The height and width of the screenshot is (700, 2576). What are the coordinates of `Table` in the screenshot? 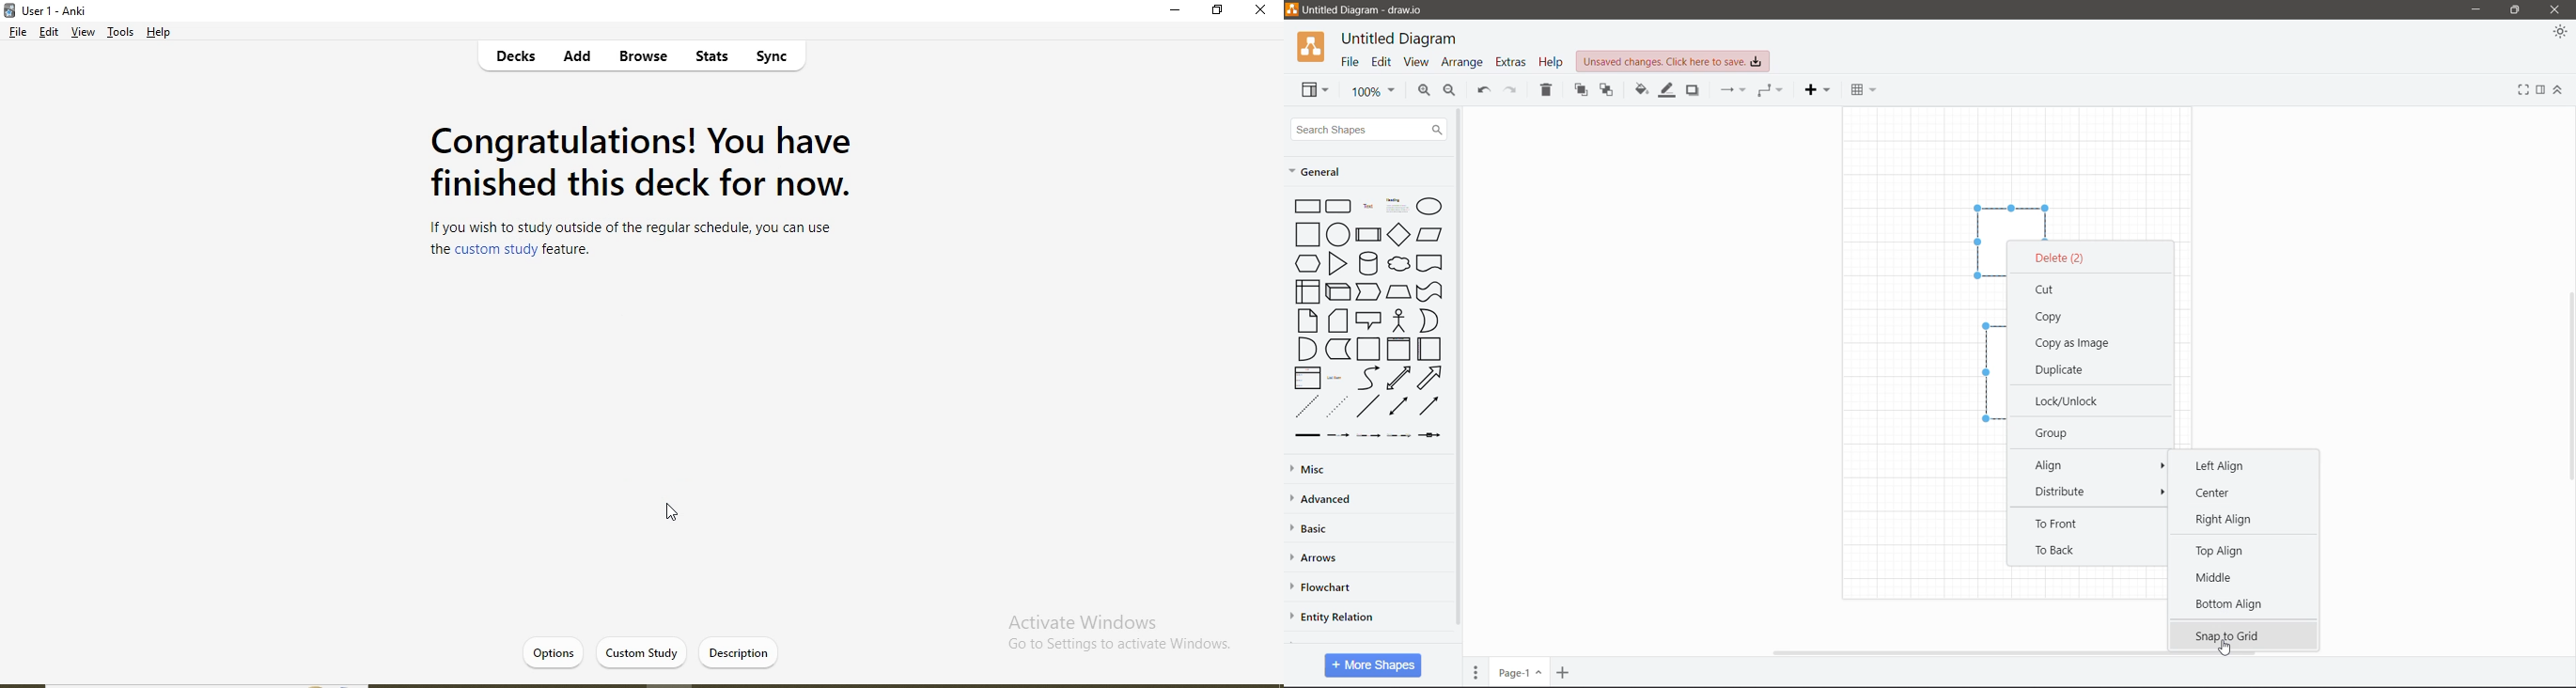 It's located at (1863, 89).